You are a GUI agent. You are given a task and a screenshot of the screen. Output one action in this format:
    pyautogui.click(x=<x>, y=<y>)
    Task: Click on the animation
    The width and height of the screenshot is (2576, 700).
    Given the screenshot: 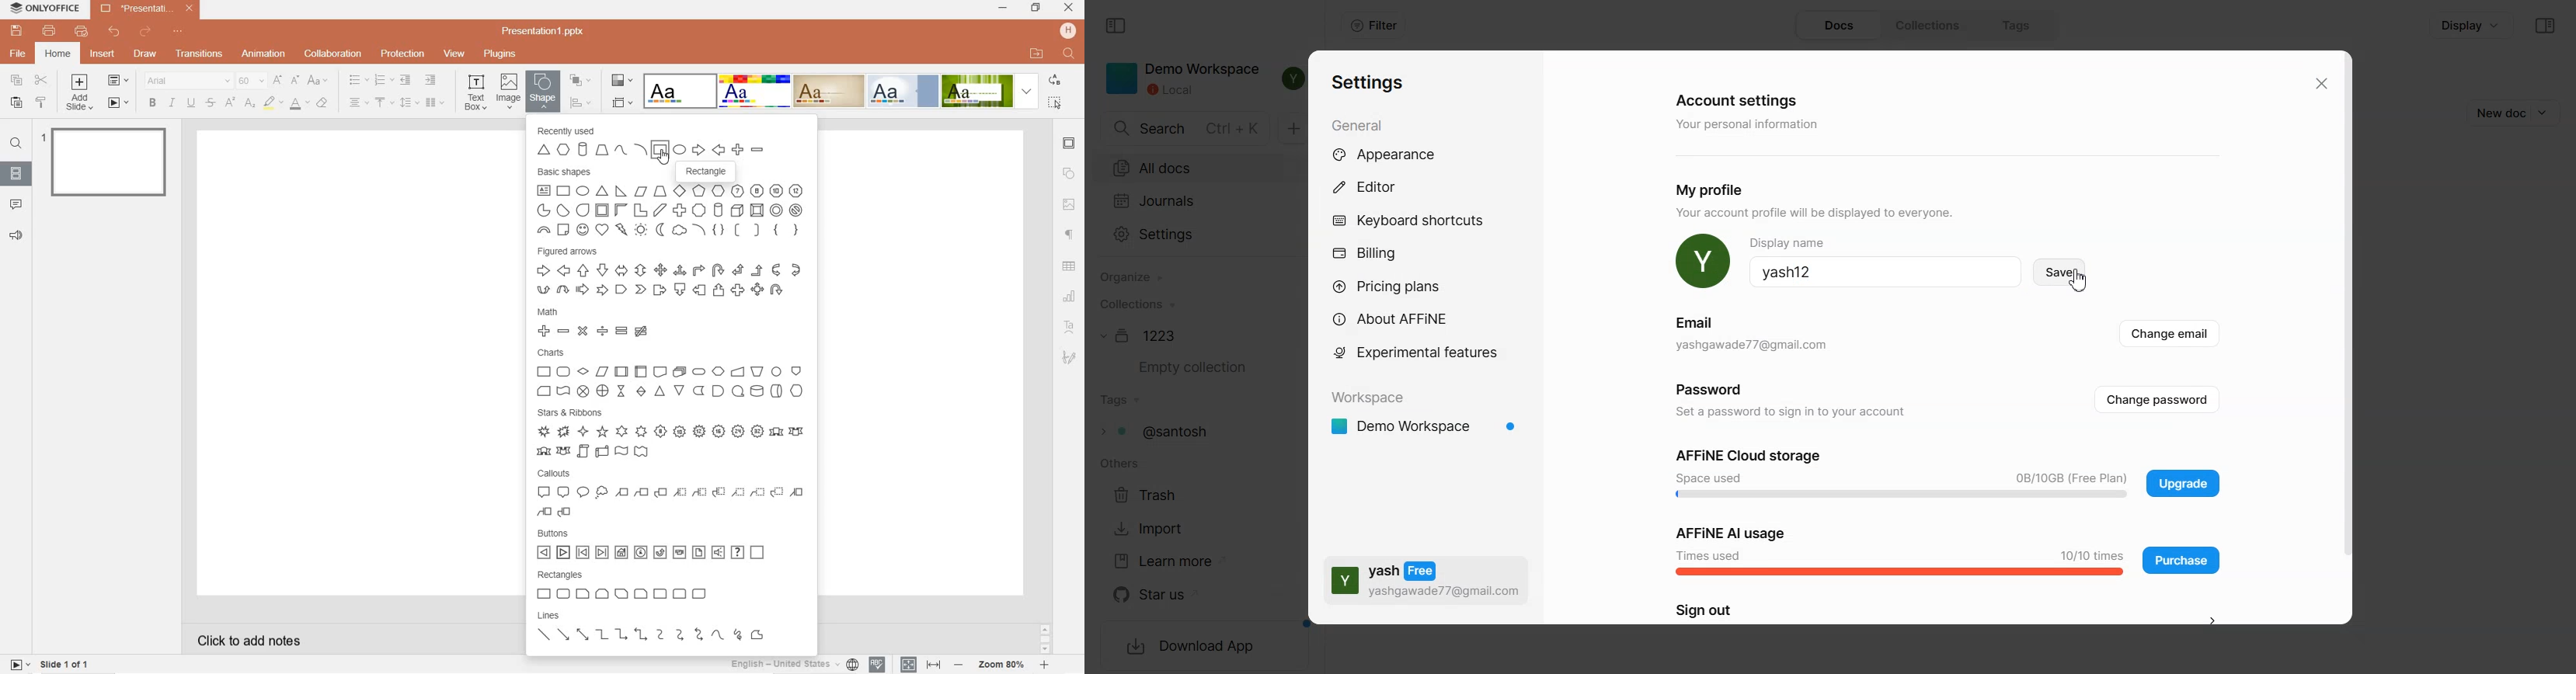 What is the action you would take?
    pyautogui.click(x=264, y=54)
    